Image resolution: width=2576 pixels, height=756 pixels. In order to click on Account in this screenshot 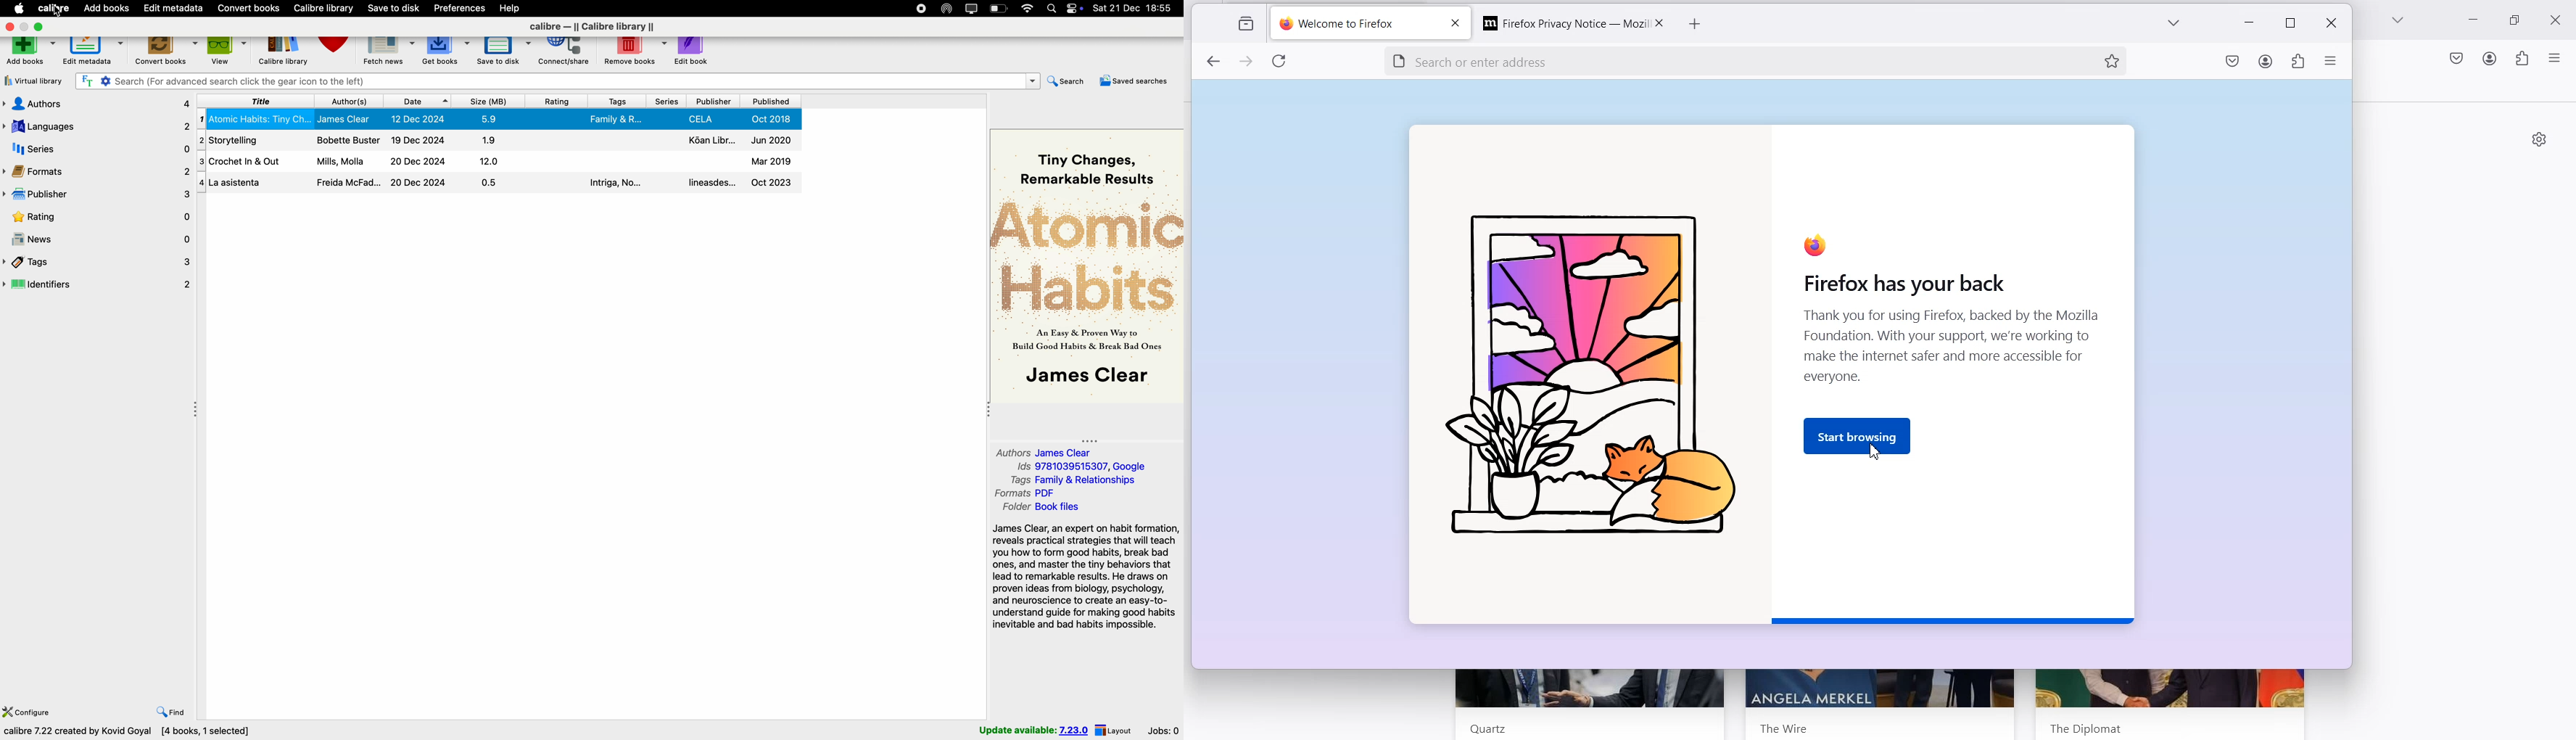, I will do `click(2490, 58)`.